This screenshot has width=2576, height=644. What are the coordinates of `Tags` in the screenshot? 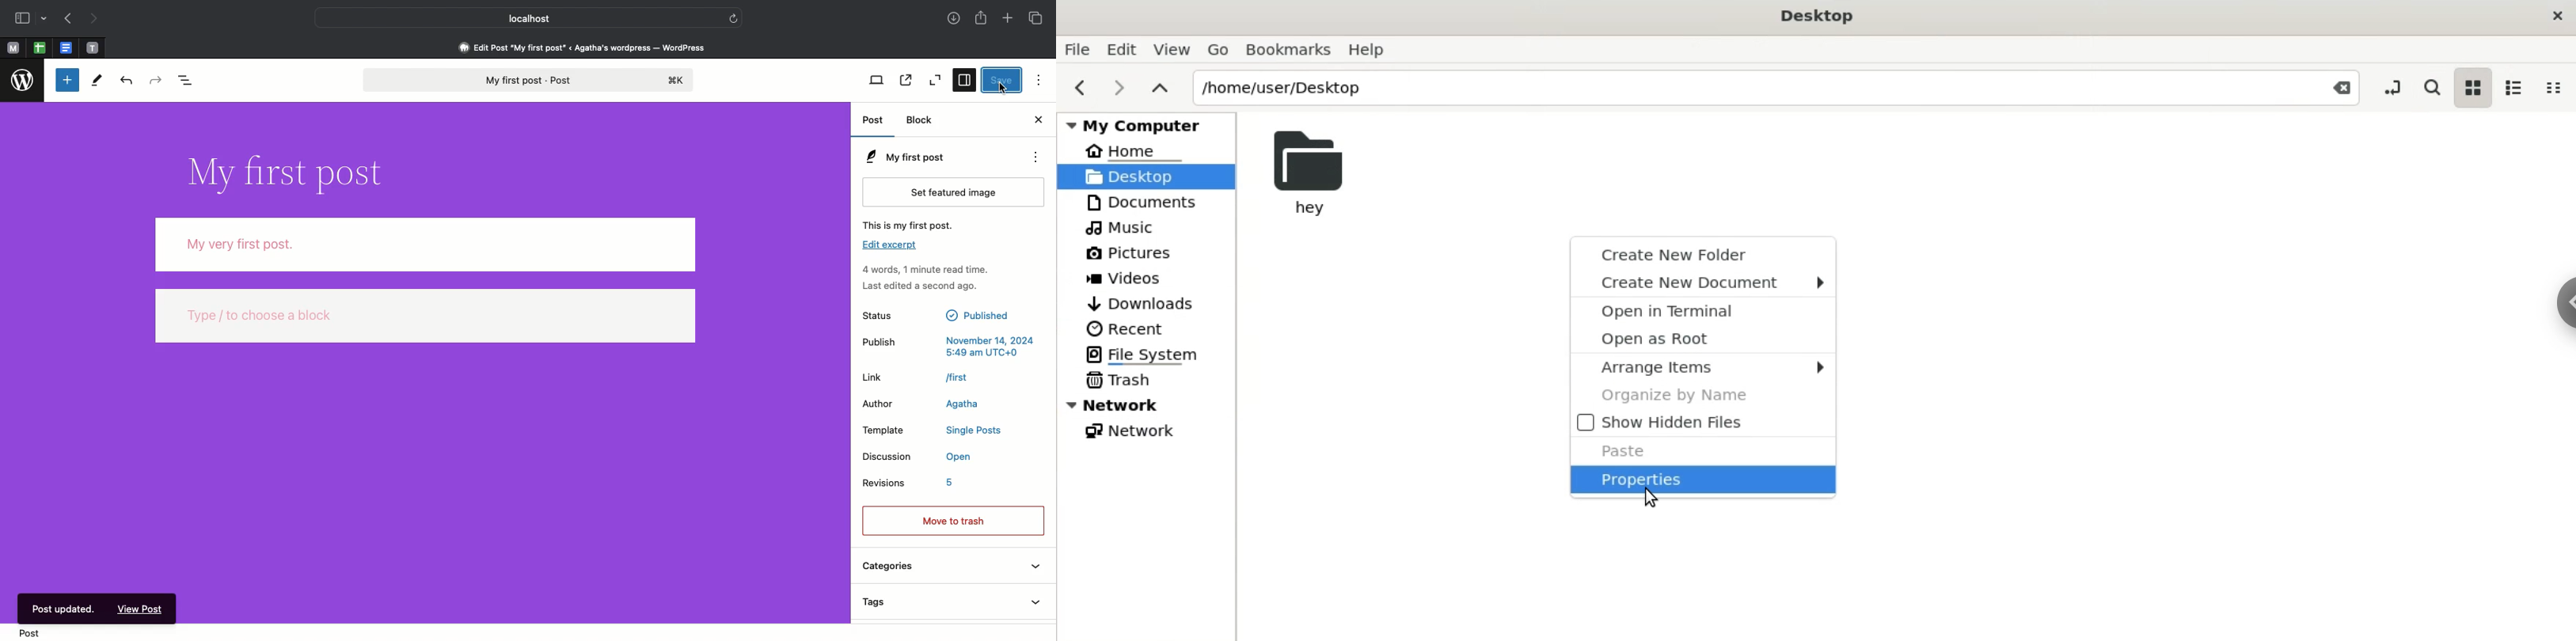 It's located at (950, 602).